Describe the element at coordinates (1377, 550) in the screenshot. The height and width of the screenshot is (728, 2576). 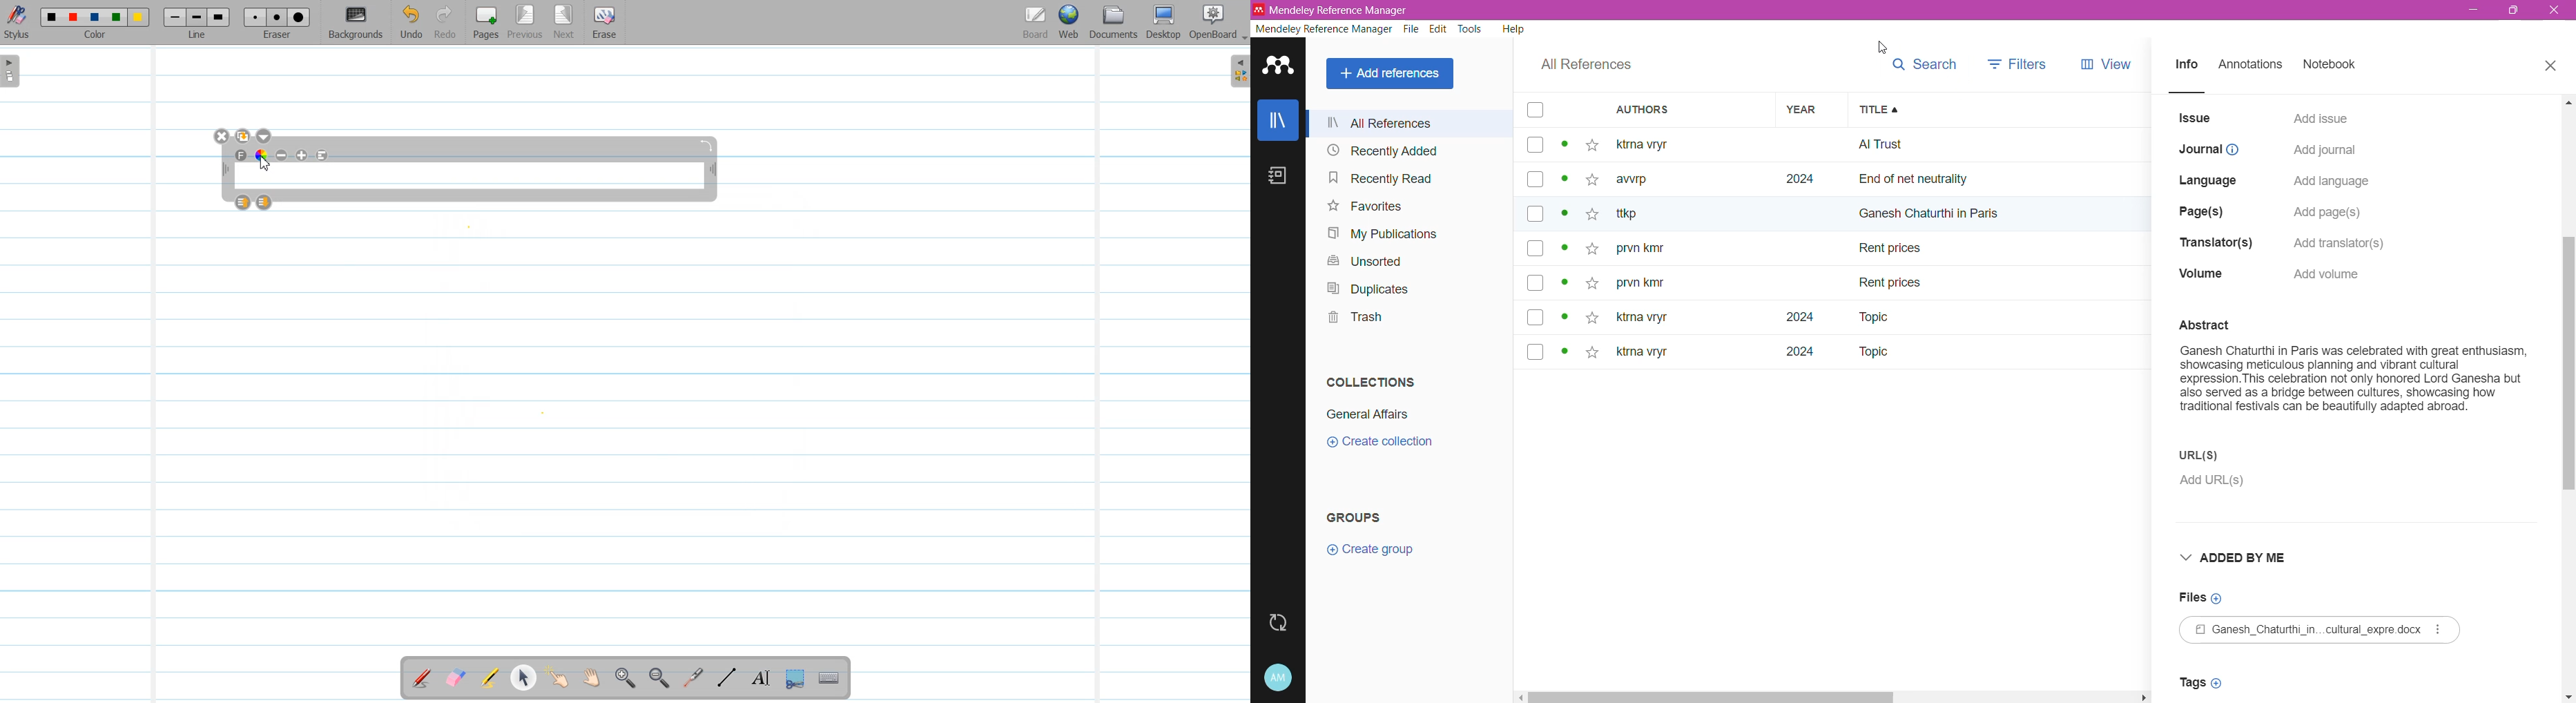
I see `Create Group` at that location.